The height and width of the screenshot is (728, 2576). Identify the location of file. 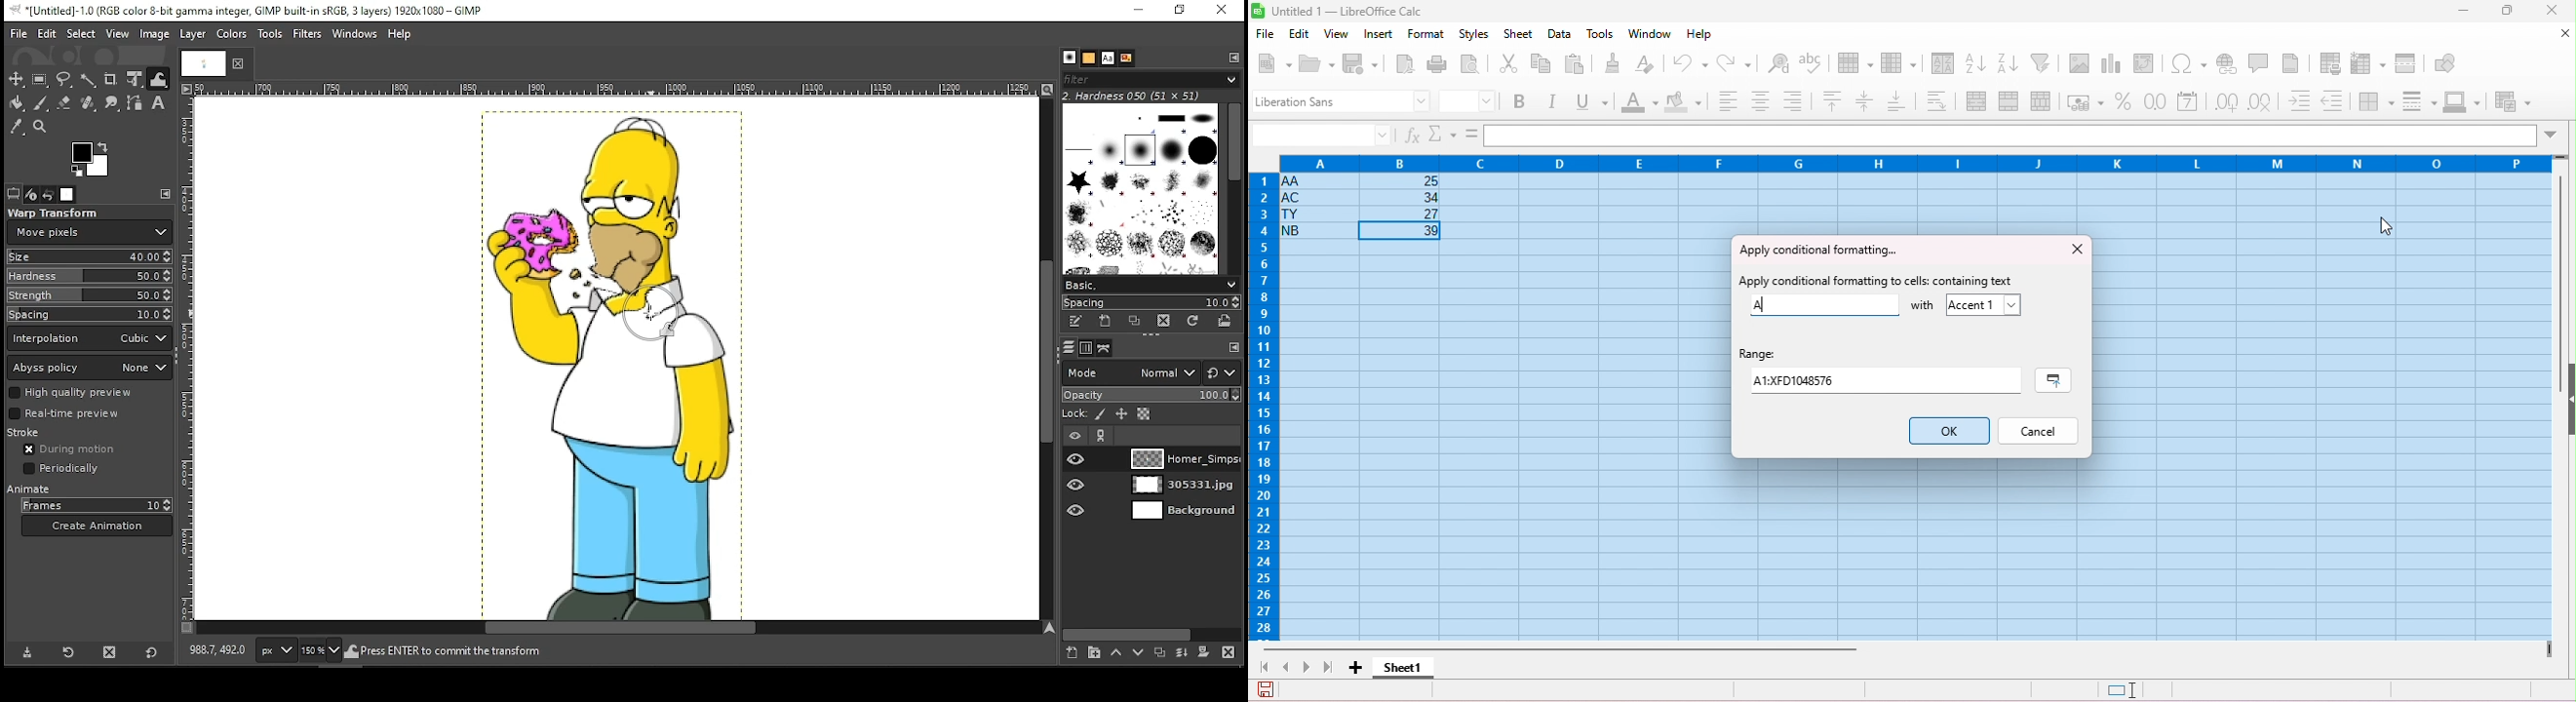
(20, 34).